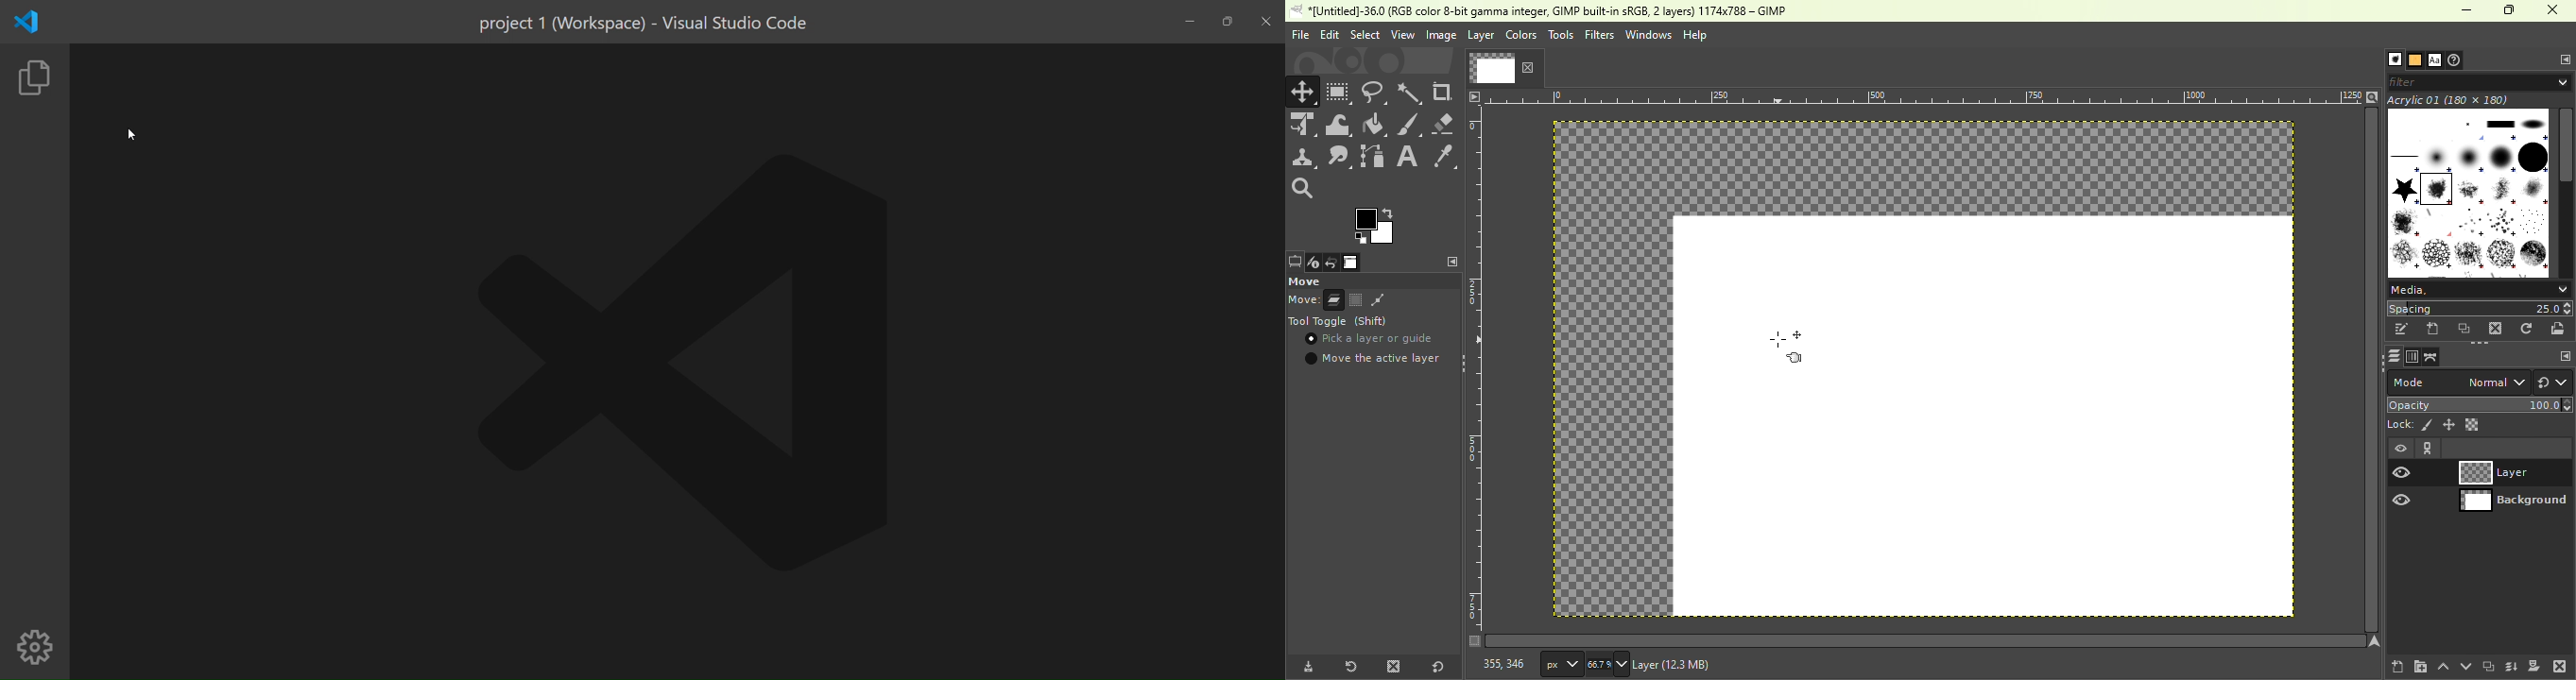  What do you see at coordinates (1316, 300) in the screenshot?
I see `Mode` at bounding box center [1316, 300].